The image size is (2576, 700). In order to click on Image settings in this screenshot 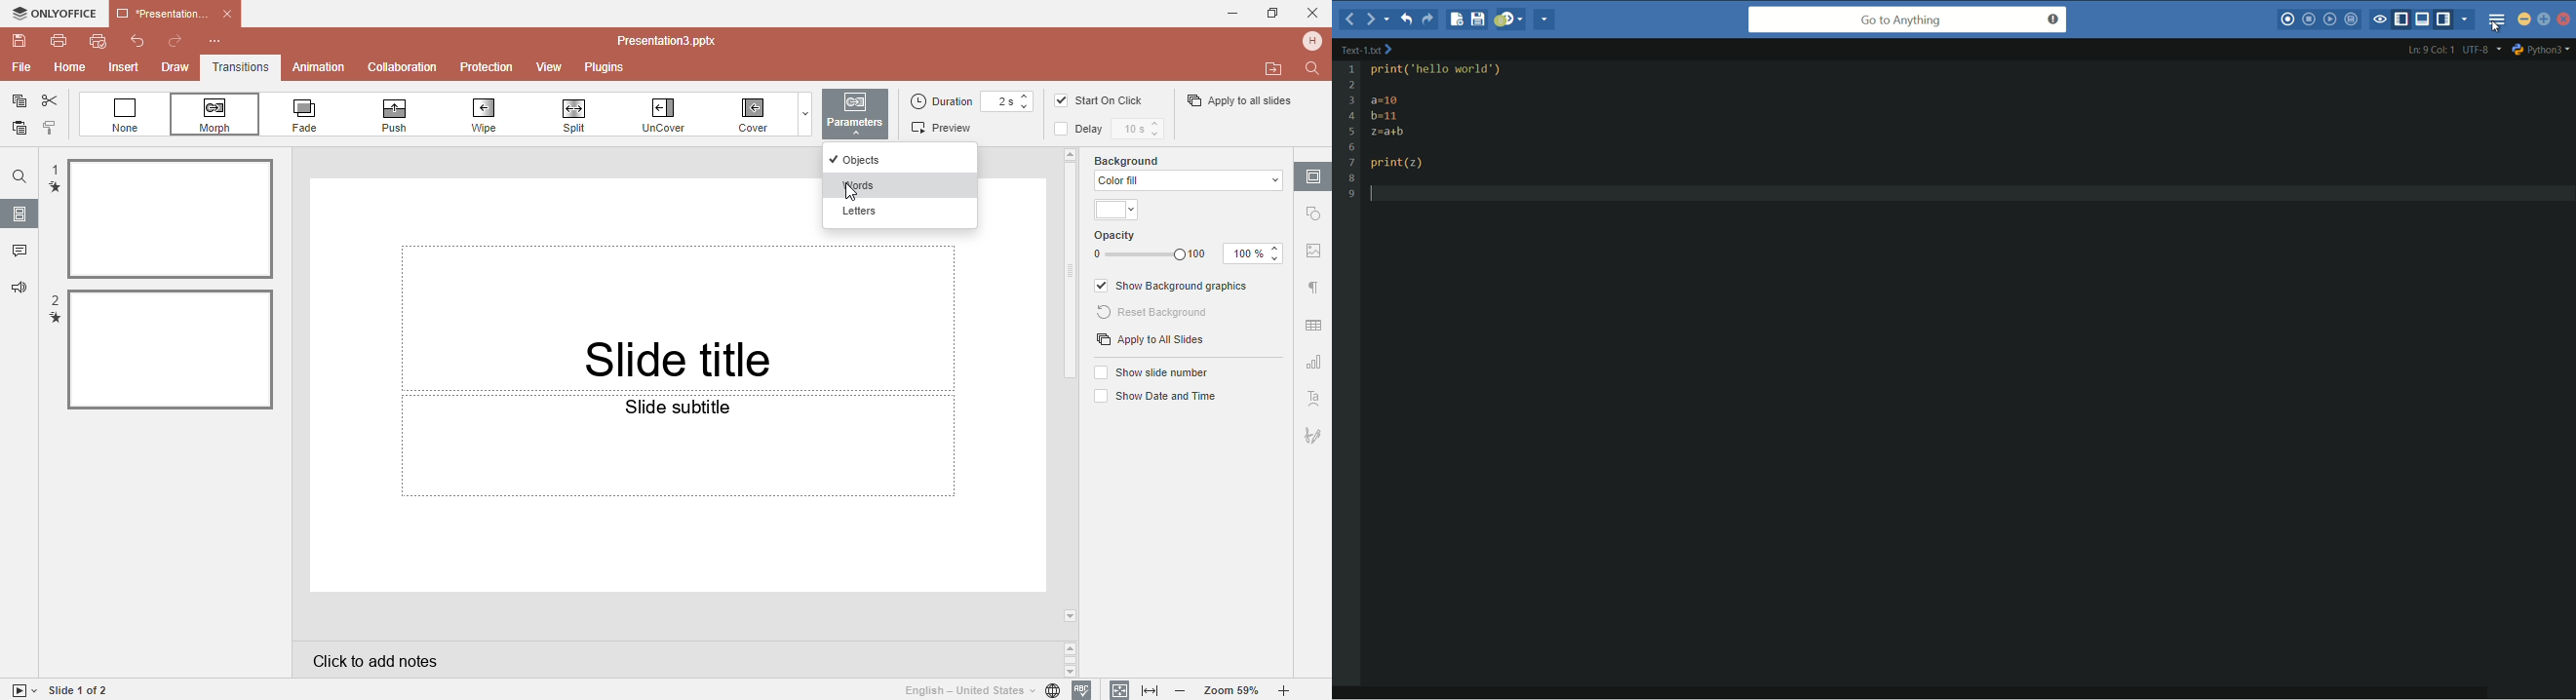, I will do `click(1313, 254)`.